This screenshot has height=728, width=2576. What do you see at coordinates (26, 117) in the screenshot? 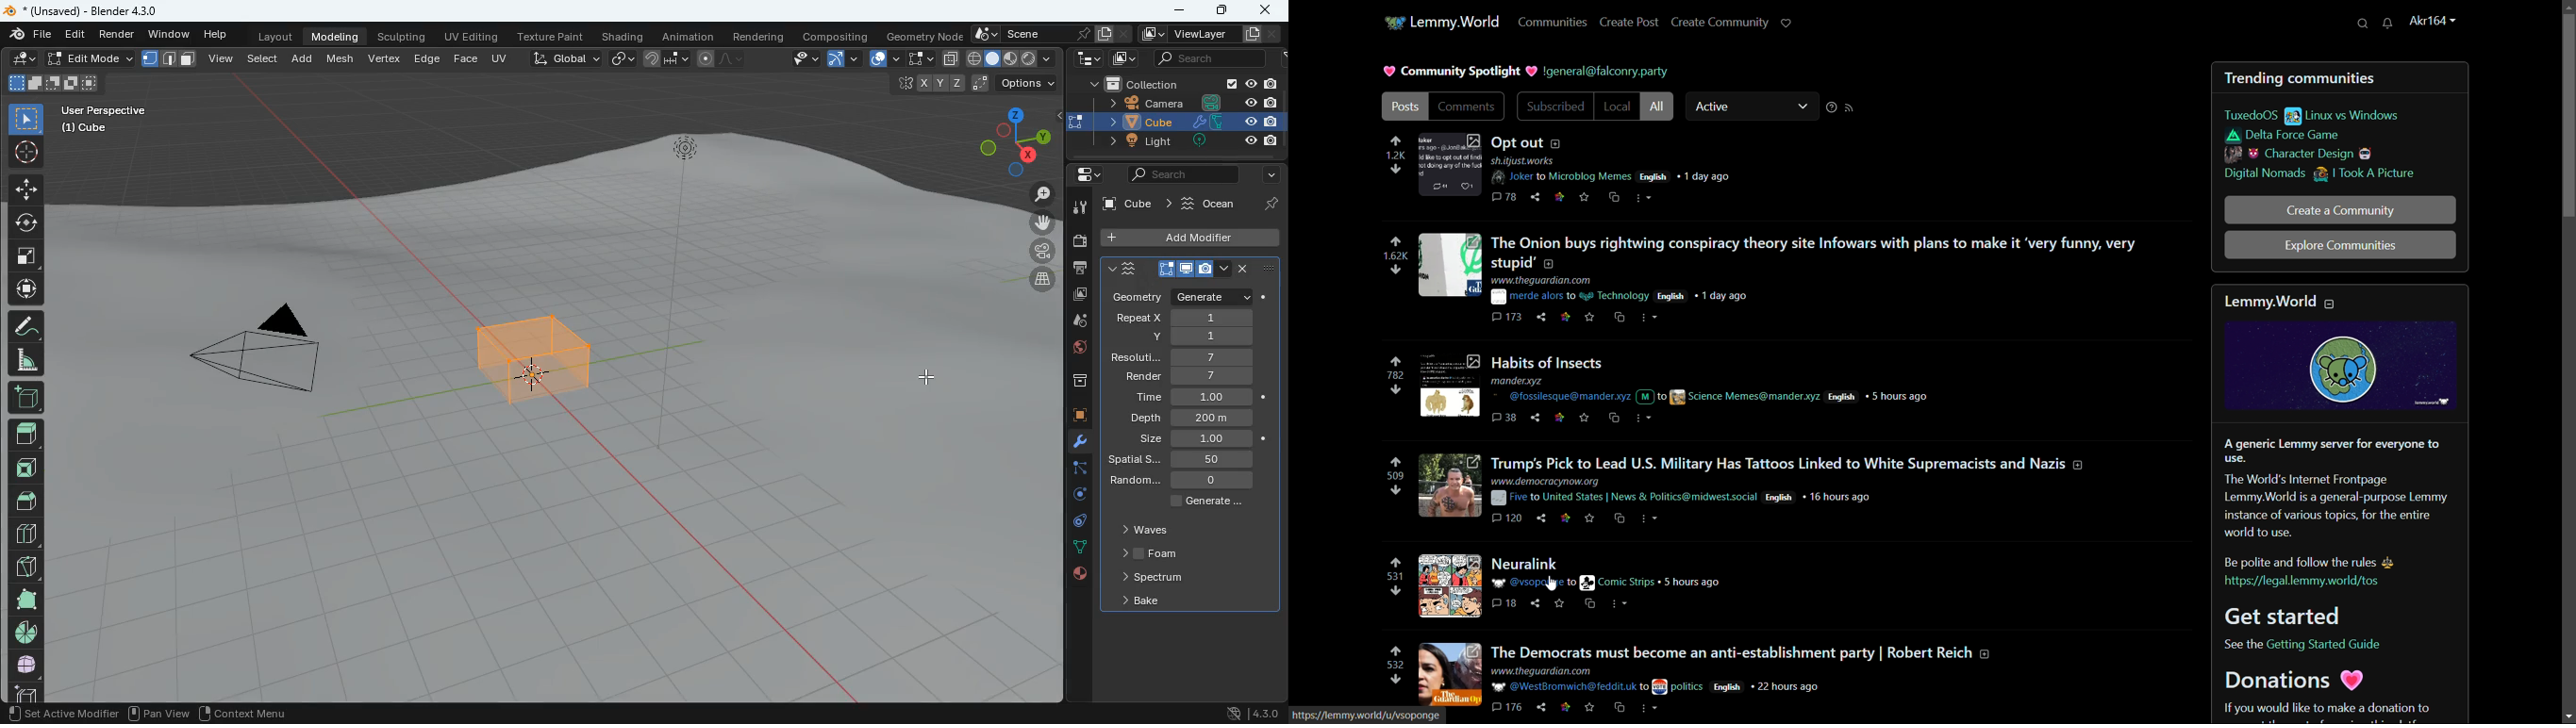
I see `select` at bounding box center [26, 117].